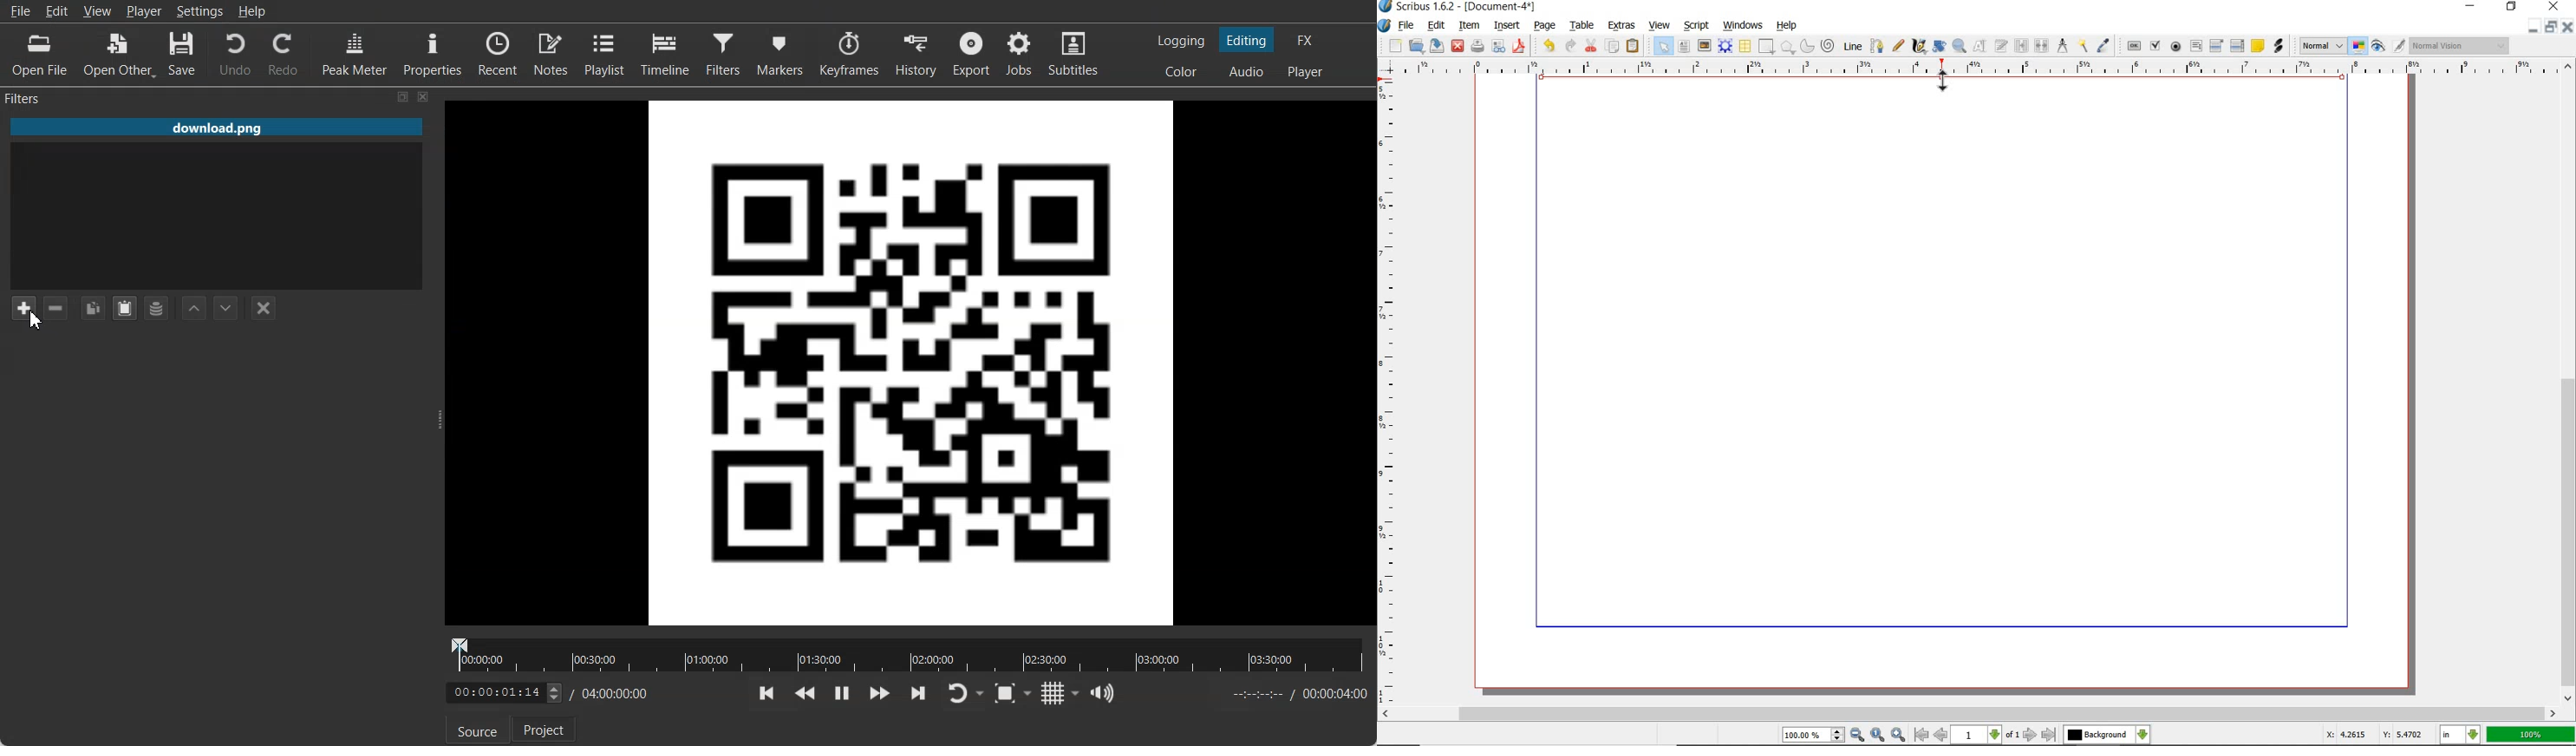 Image resolution: width=2576 pixels, height=756 pixels. Describe the element at coordinates (2389, 47) in the screenshot. I see `preview mode` at that location.